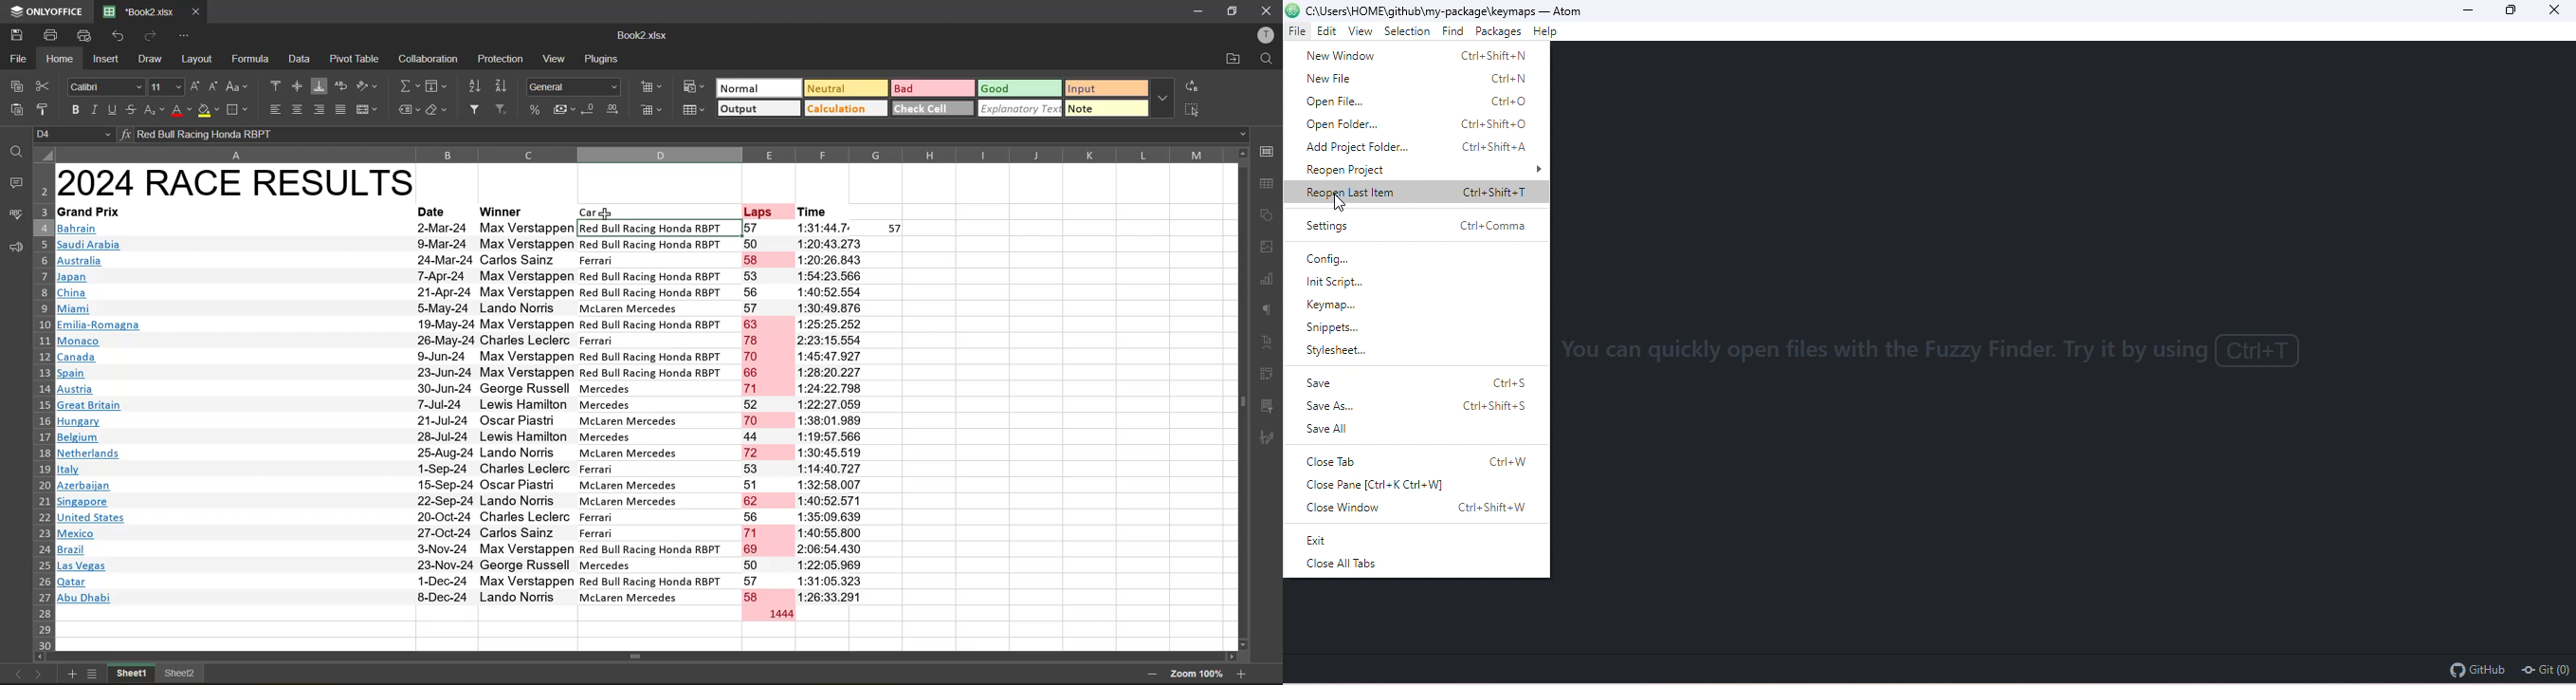  I want to click on text, so click(1269, 342).